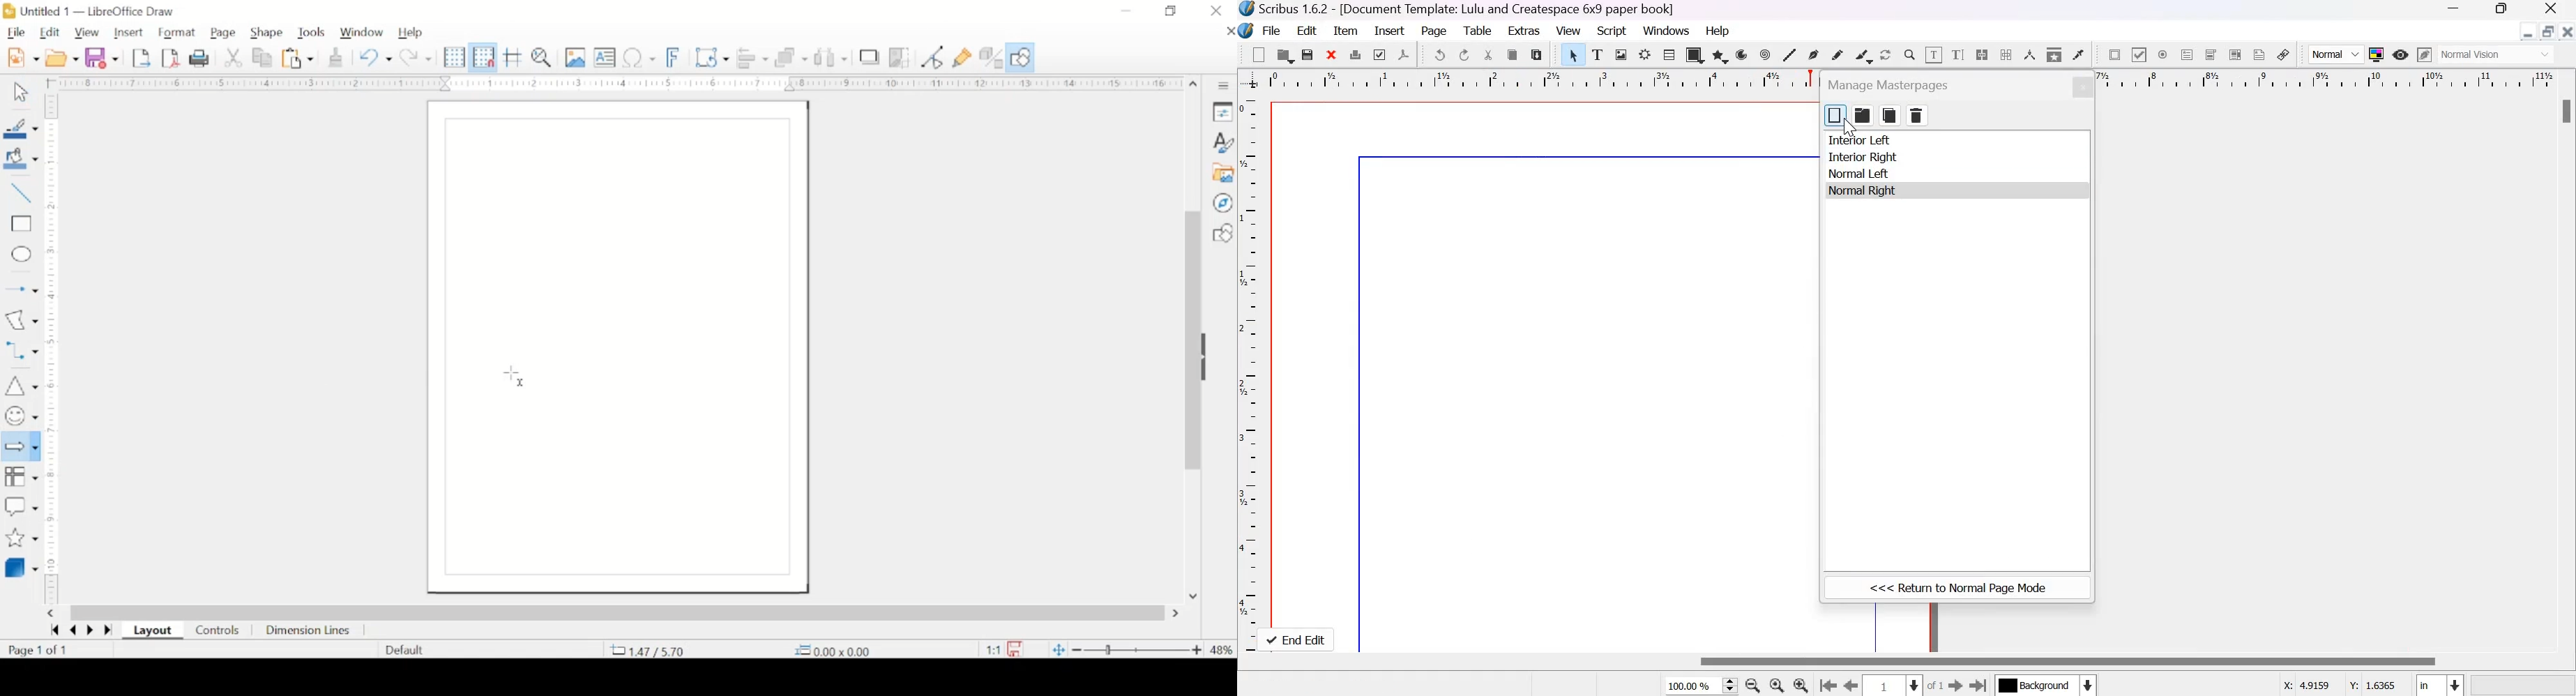 The width and height of the screenshot is (2576, 700). What do you see at coordinates (2082, 87) in the screenshot?
I see `close` at bounding box center [2082, 87].